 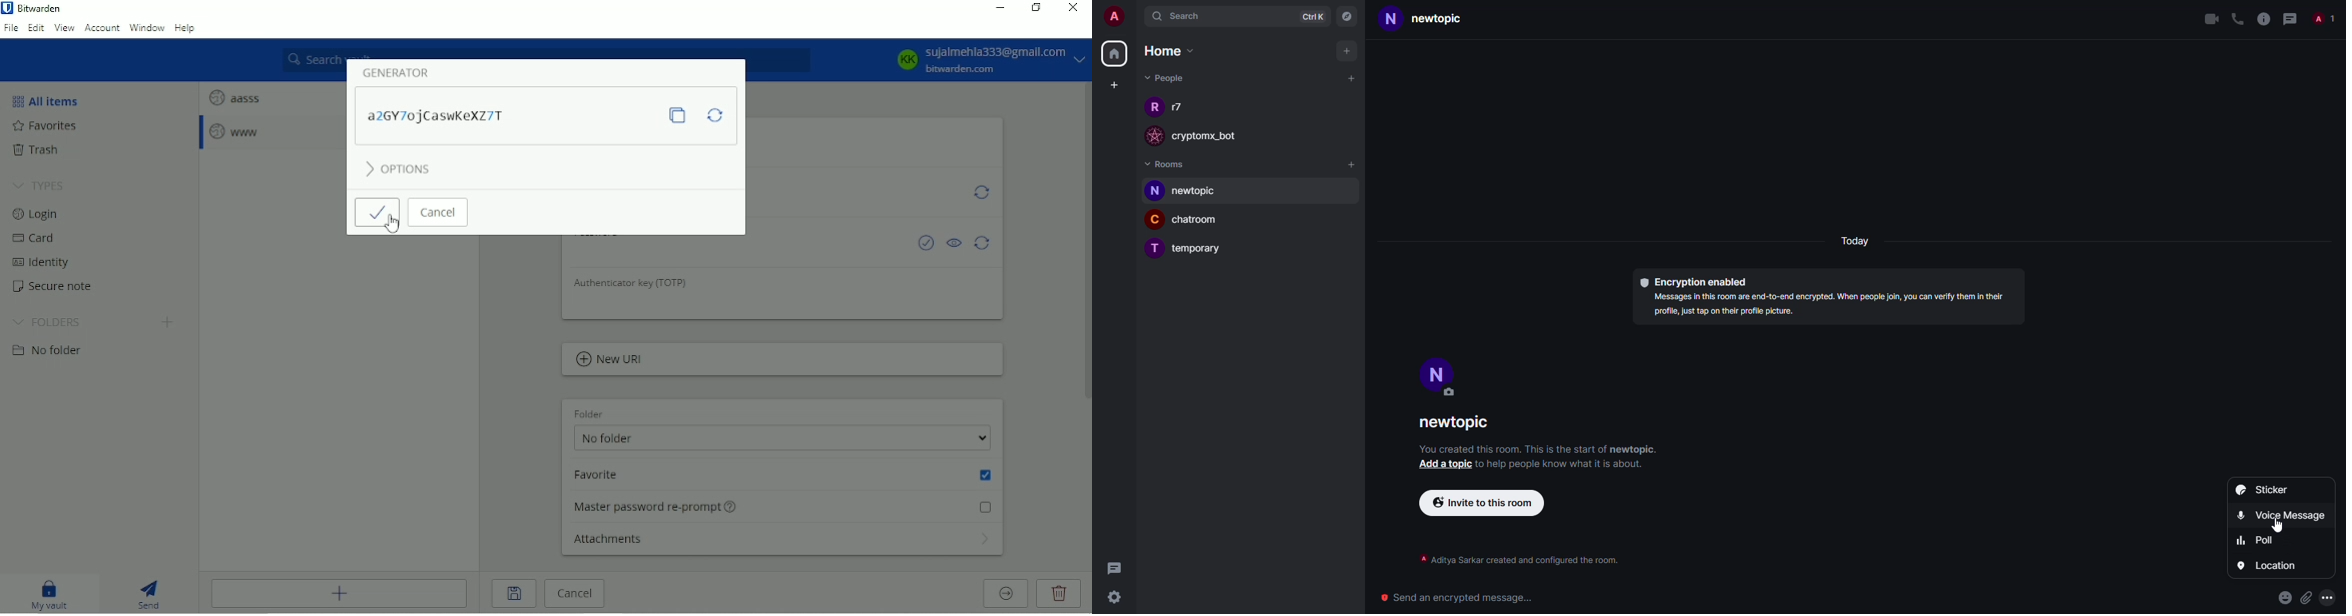 I want to click on info, so click(x=1564, y=466).